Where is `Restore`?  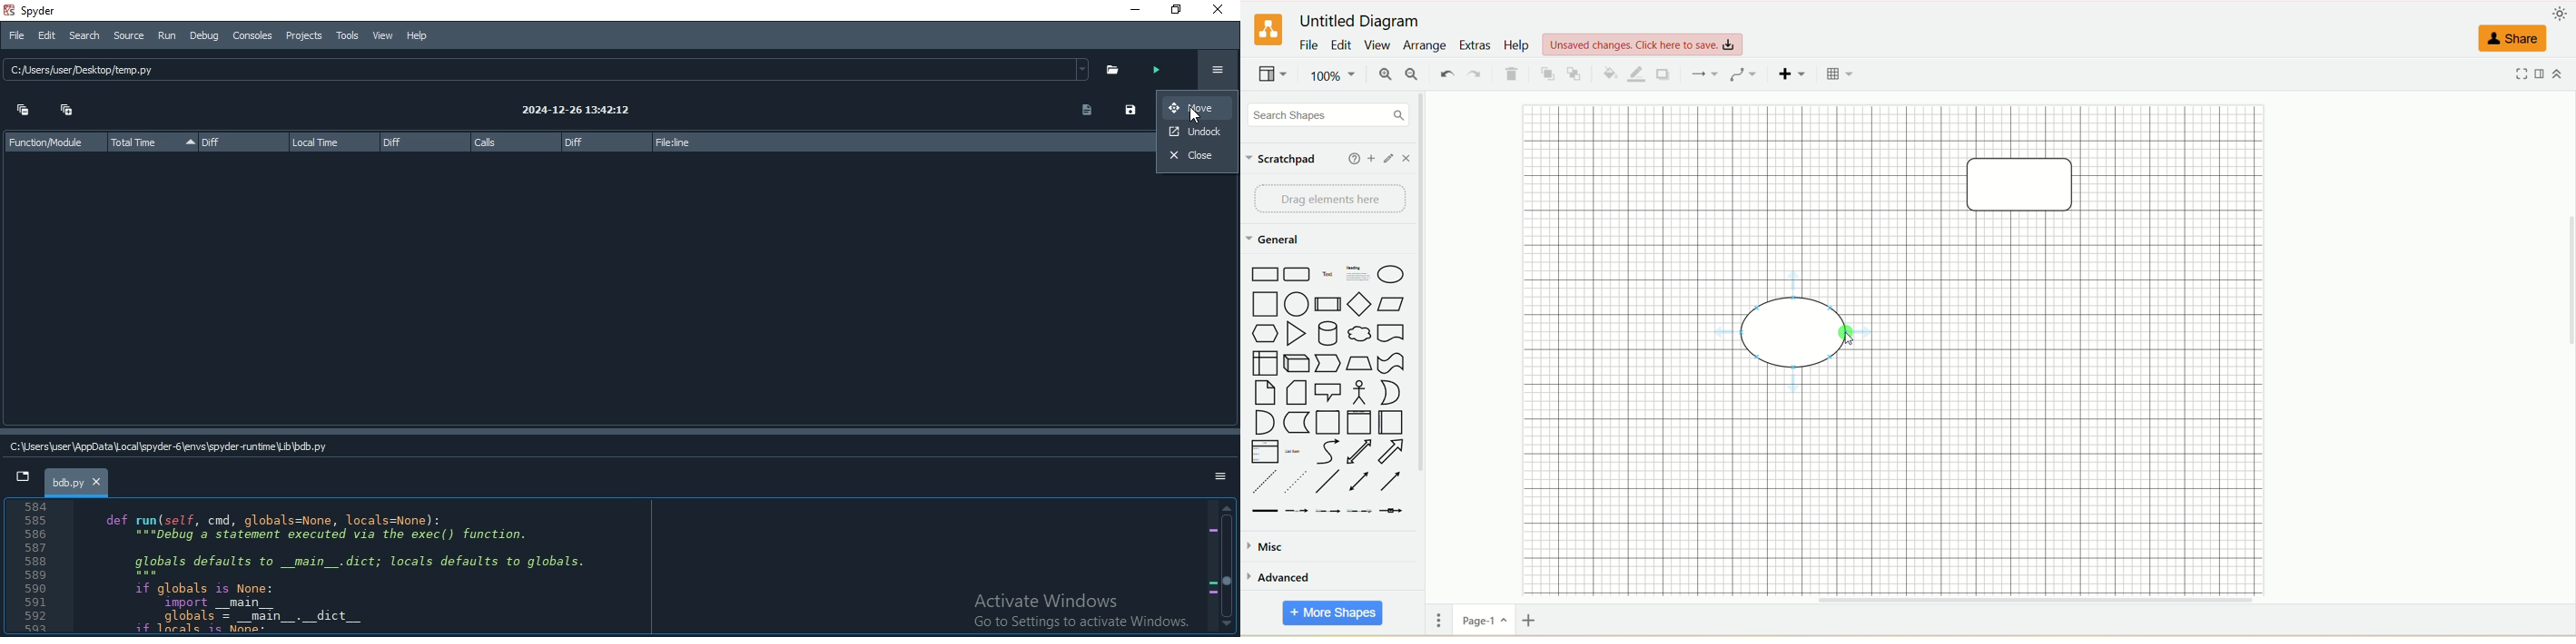
Restore is located at coordinates (1176, 10).